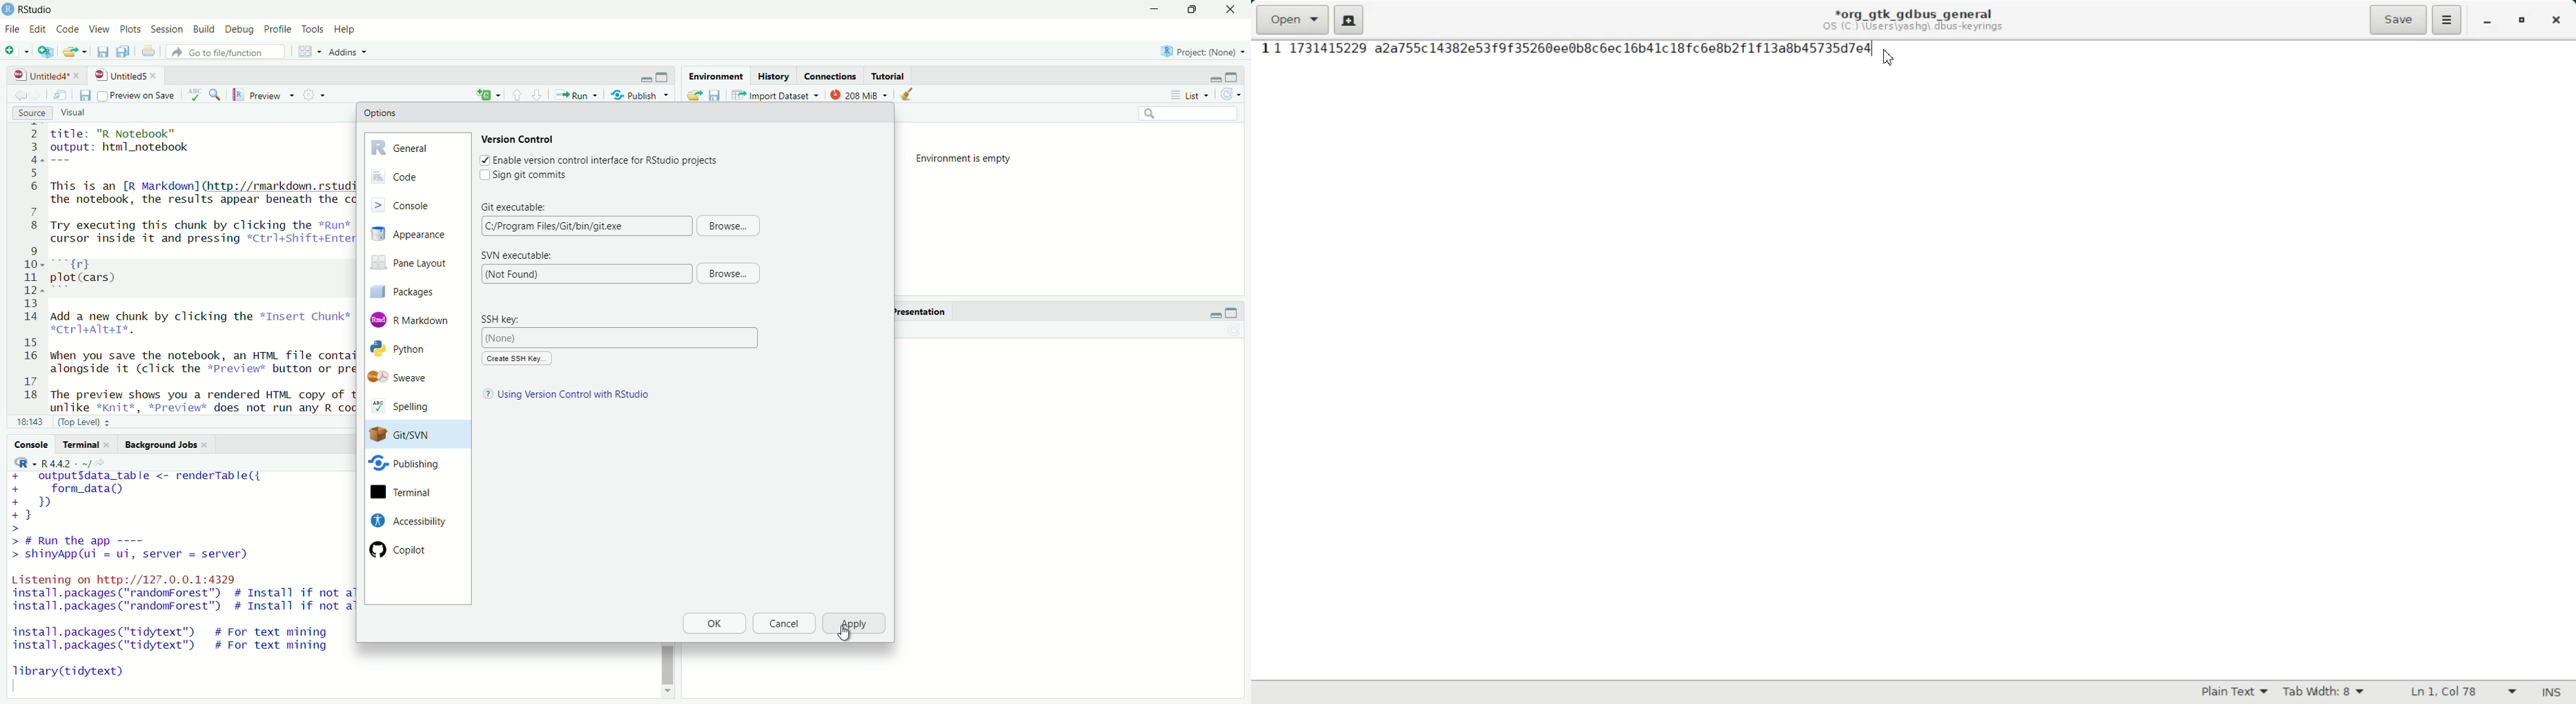  I want to click on Code, so click(416, 177).